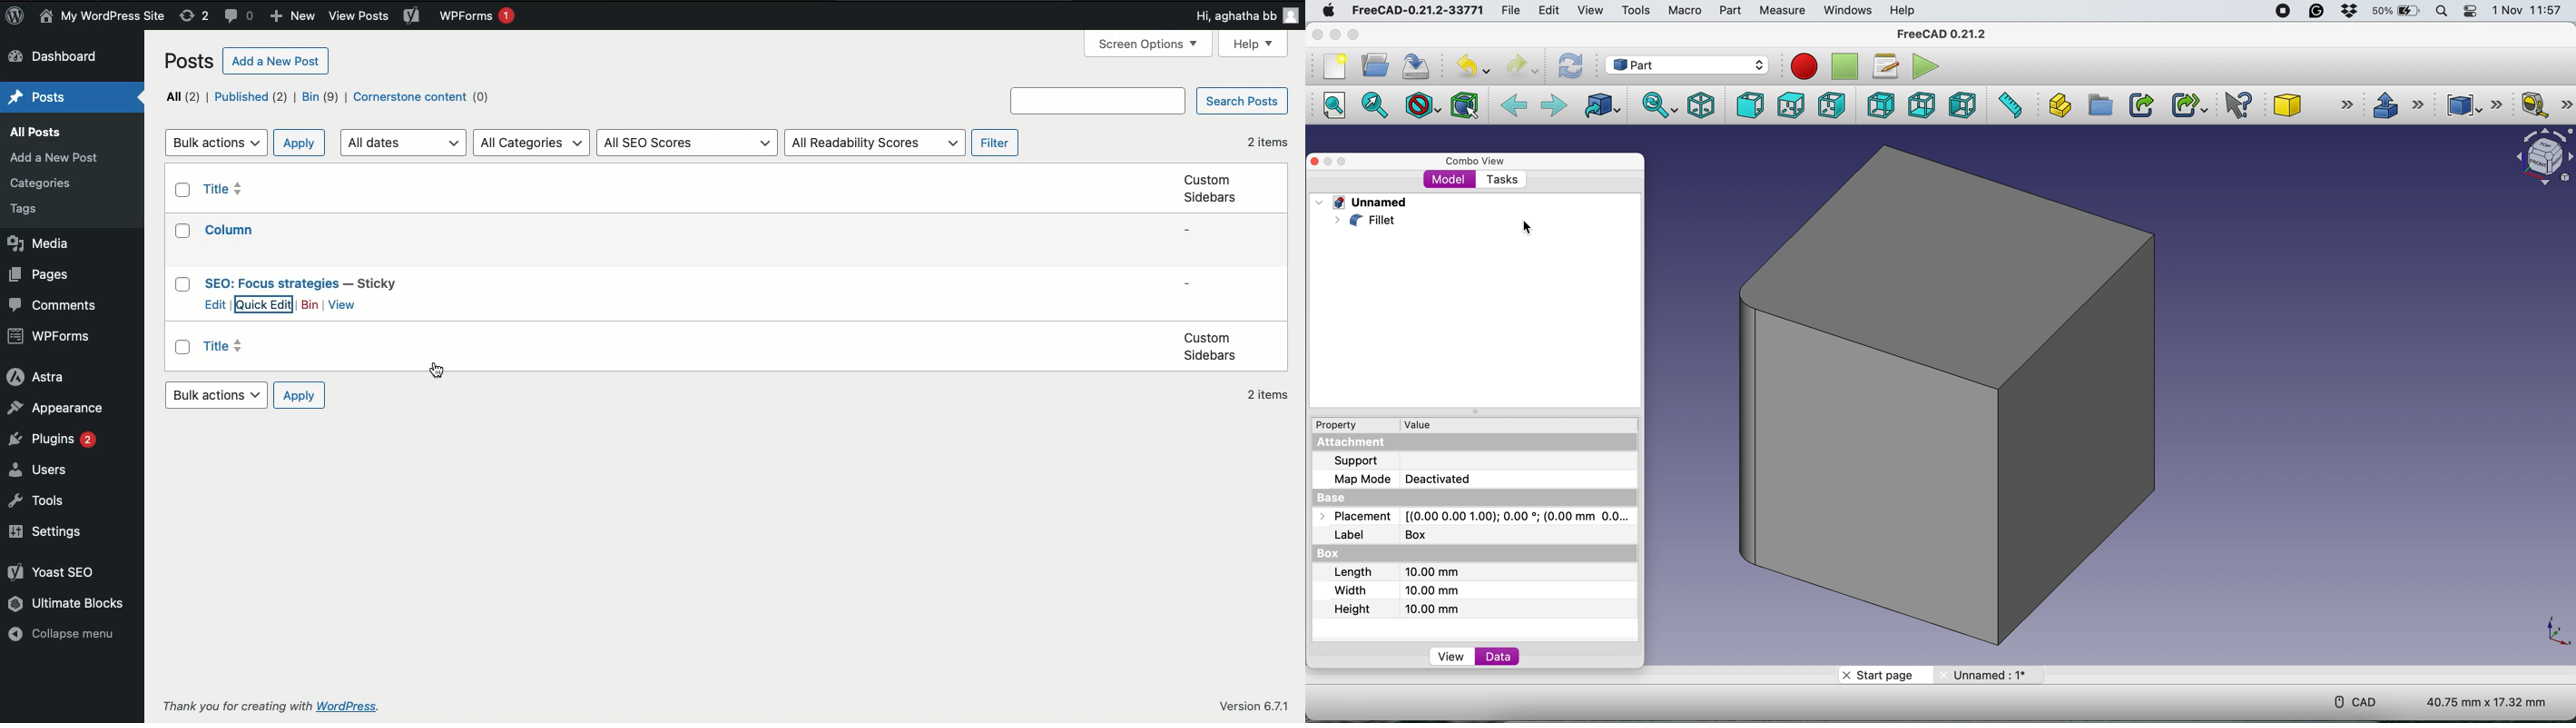  Describe the element at coordinates (232, 229) in the screenshot. I see `Title` at that location.